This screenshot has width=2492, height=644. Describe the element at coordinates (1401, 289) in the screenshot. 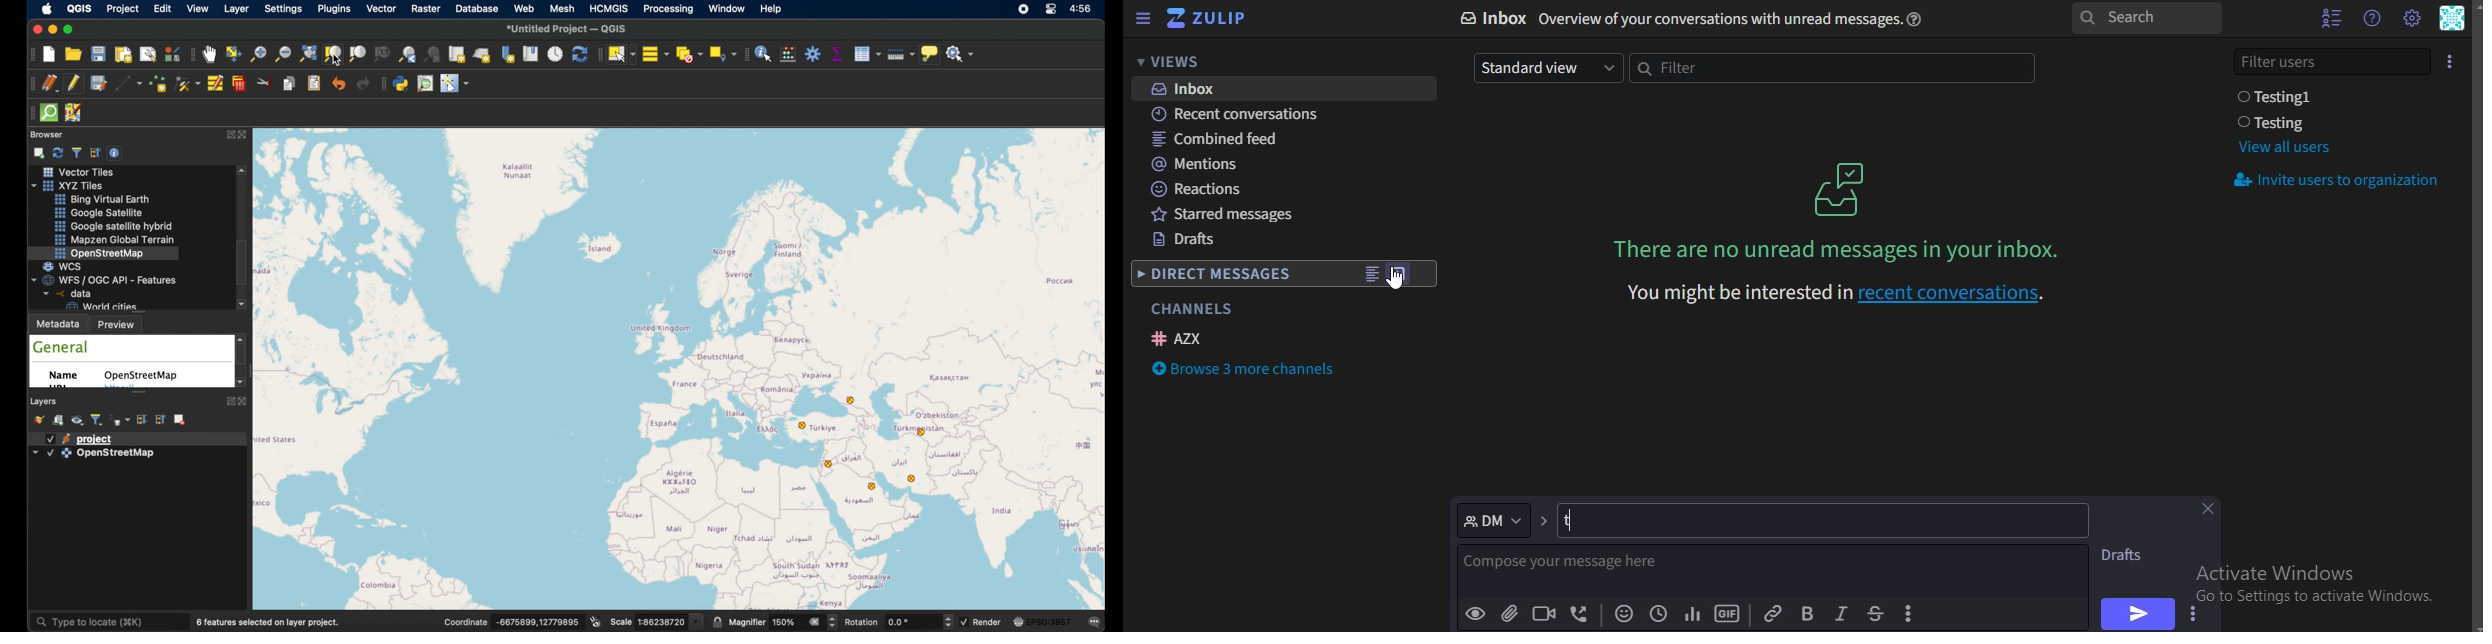

I see `cursor` at that location.